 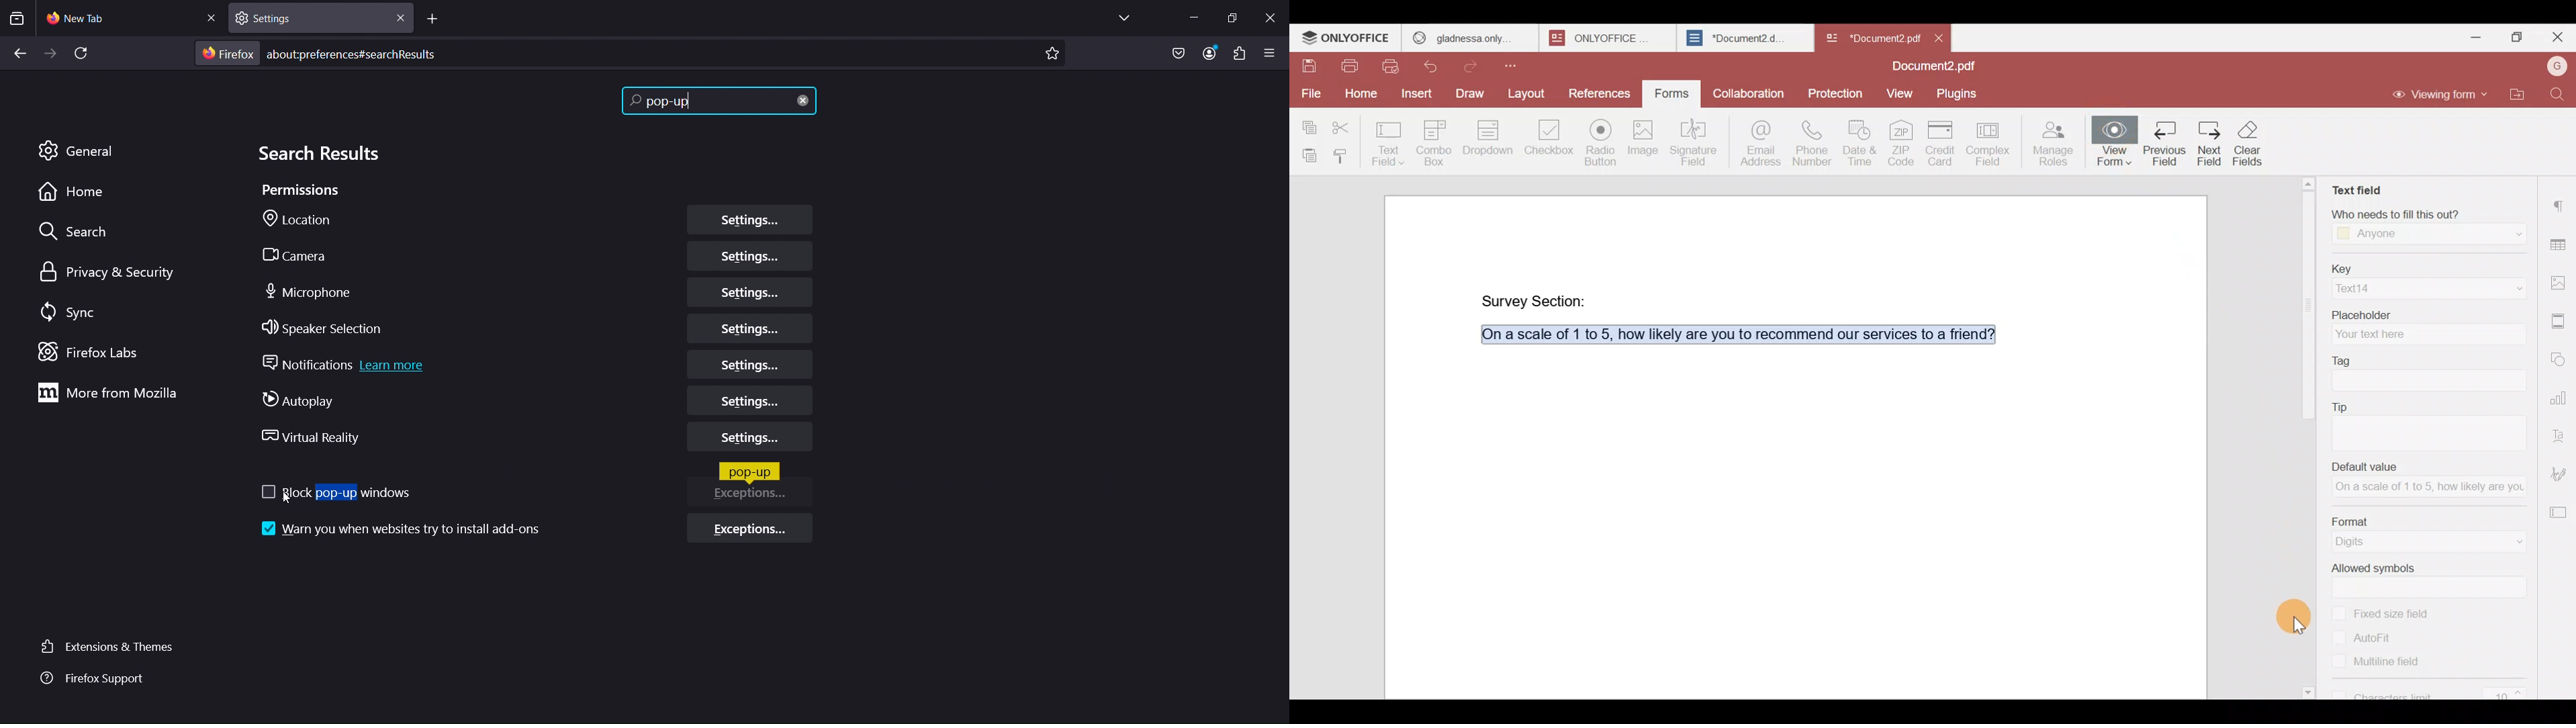 What do you see at coordinates (2561, 434) in the screenshot?
I see `Text Art settings` at bounding box center [2561, 434].